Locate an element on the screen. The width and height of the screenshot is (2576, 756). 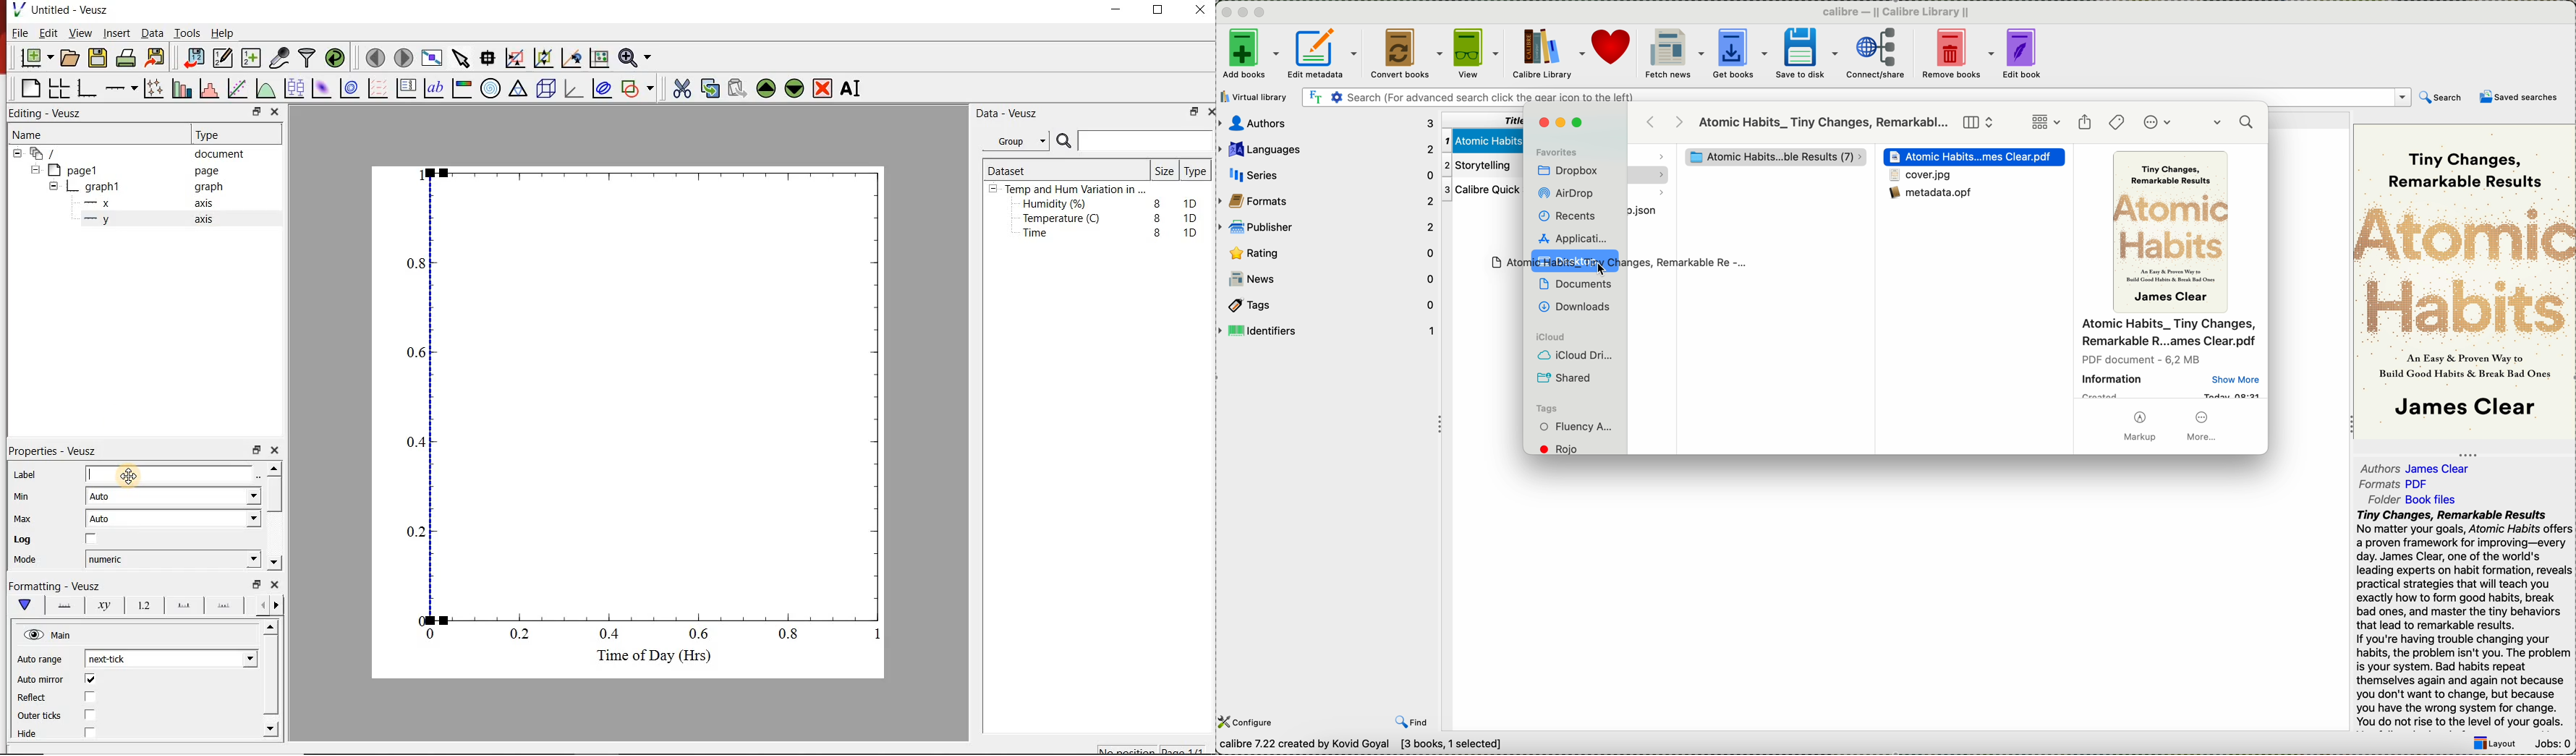
Untitled - Veusz is located at coordinates (64, 9).